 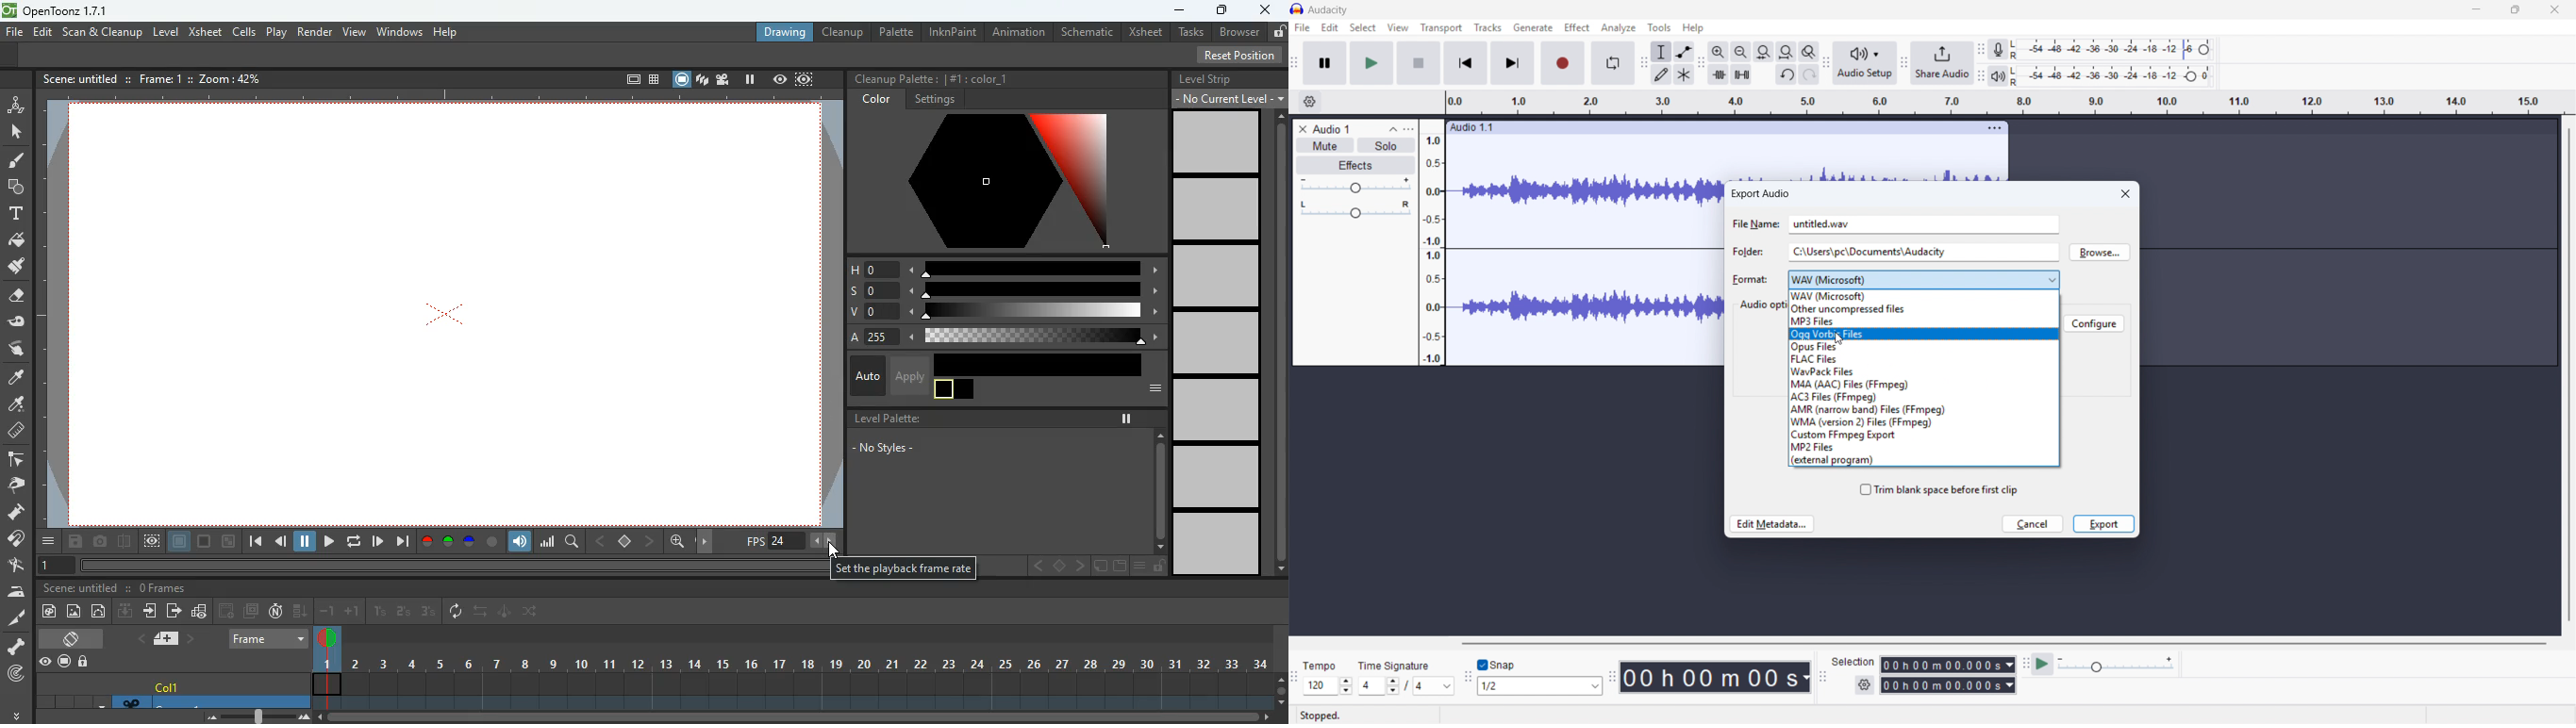 What do you see at coordinates (1576, 27) in the screenshot?
I see `Effect ` at bounding box center [1576, 27].